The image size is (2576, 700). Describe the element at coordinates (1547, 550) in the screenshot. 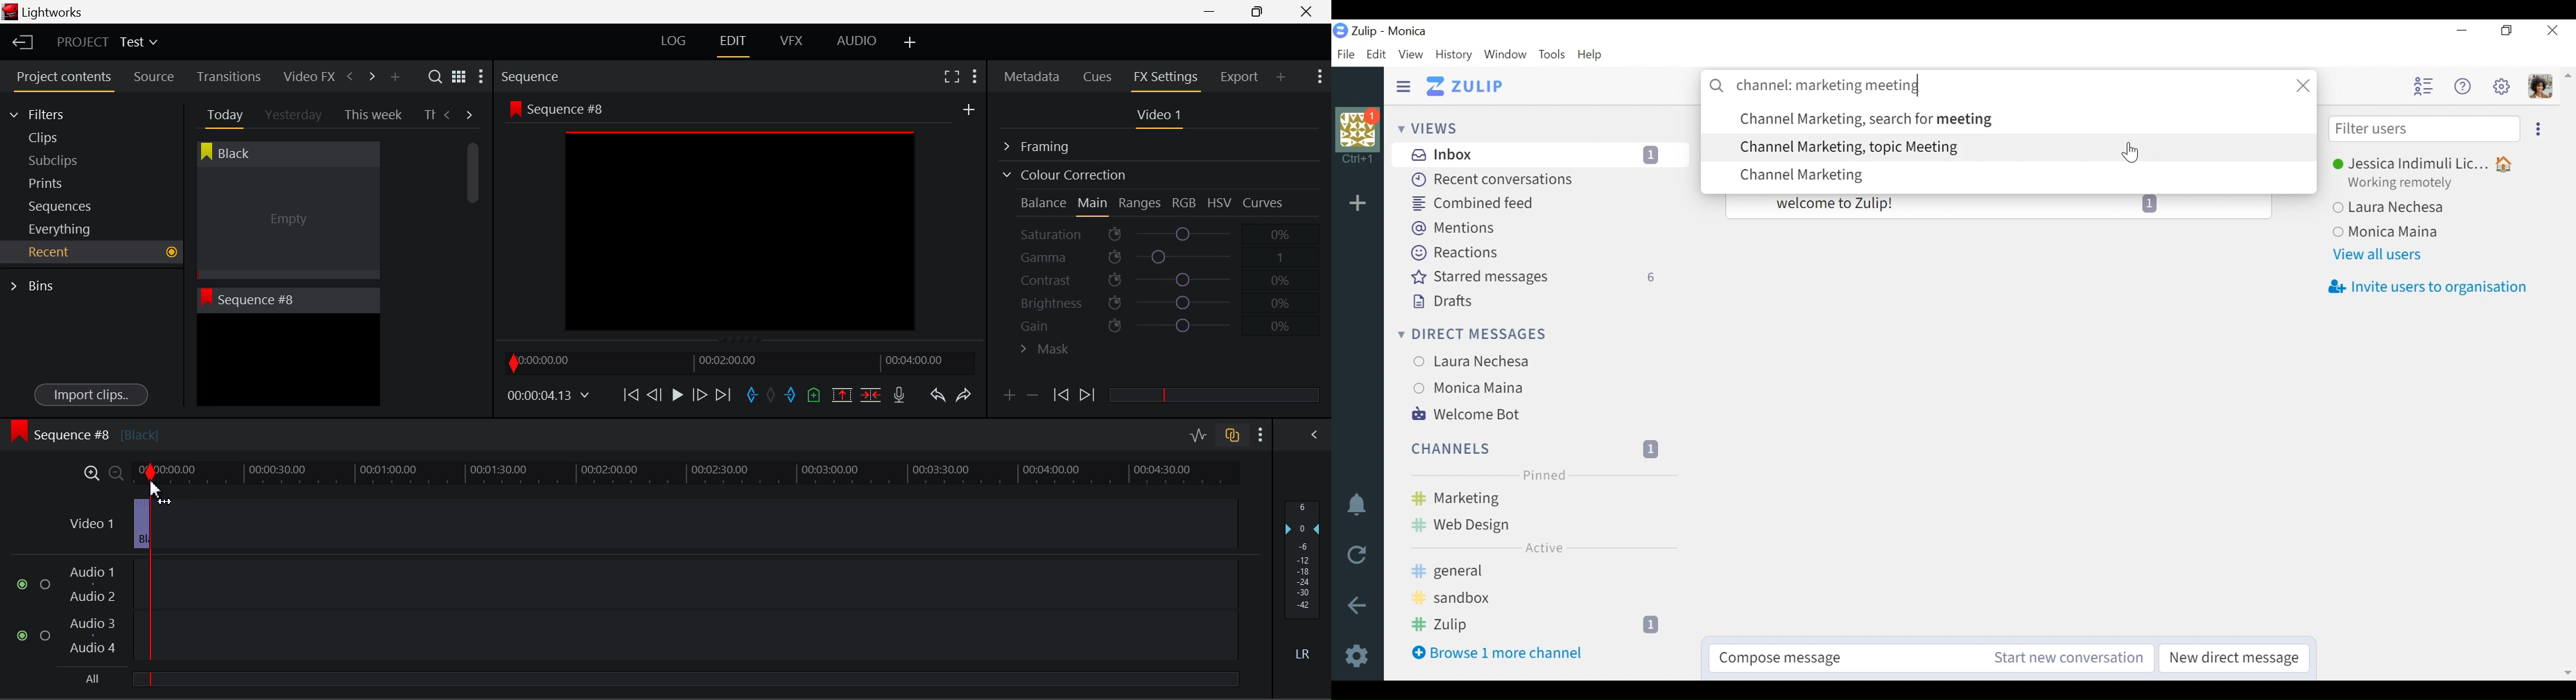

I see `Active` at that location.